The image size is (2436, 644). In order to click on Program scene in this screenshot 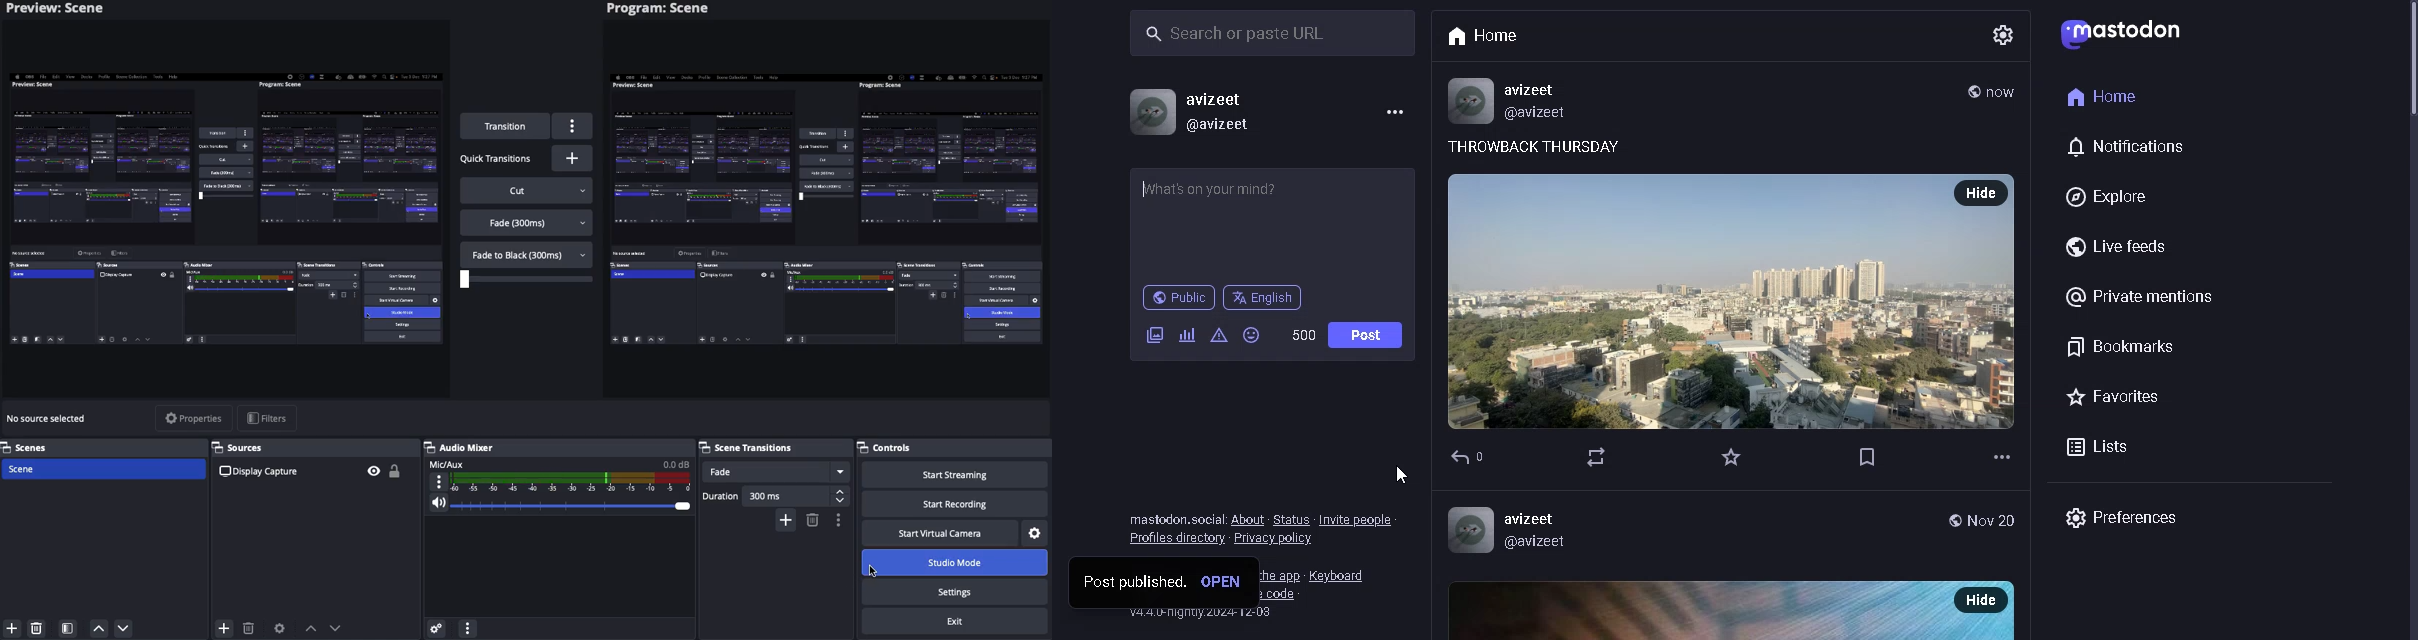, I will do `click(661, 10)`.